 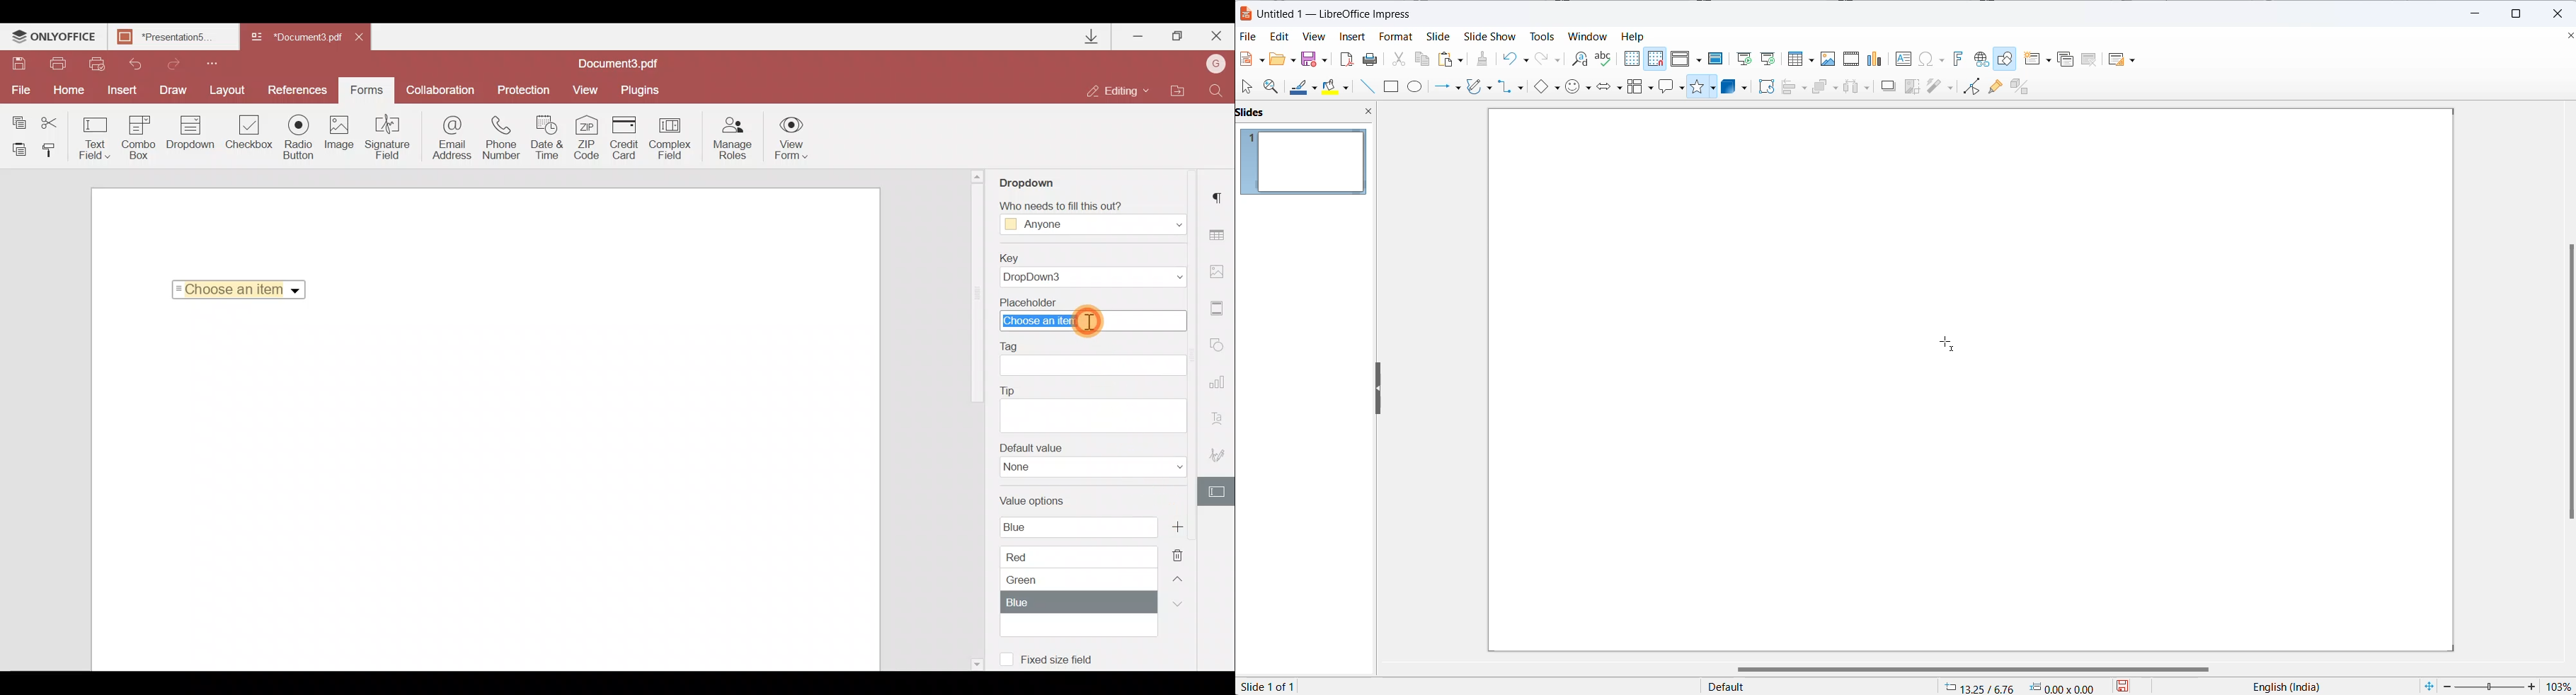 What do you see at coordinates (72, 91) in the screenshot?
I see `Home` at bounding box center [72, 91].